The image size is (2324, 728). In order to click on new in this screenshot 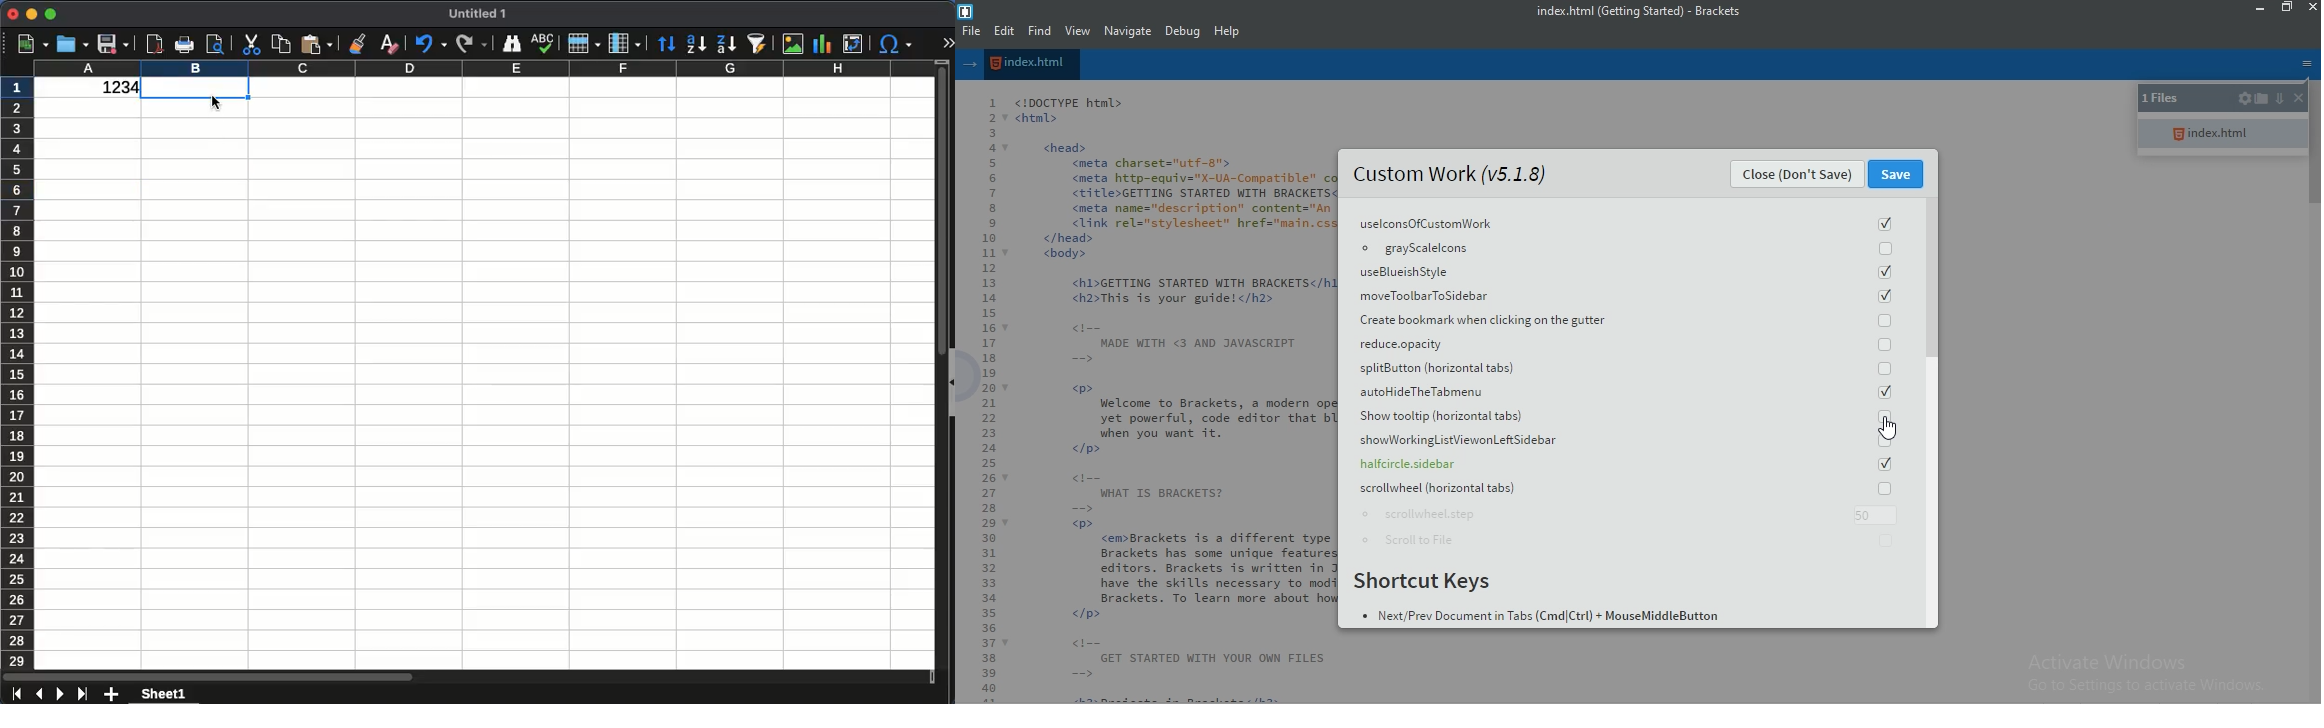, I will do `click(32, 45)`.